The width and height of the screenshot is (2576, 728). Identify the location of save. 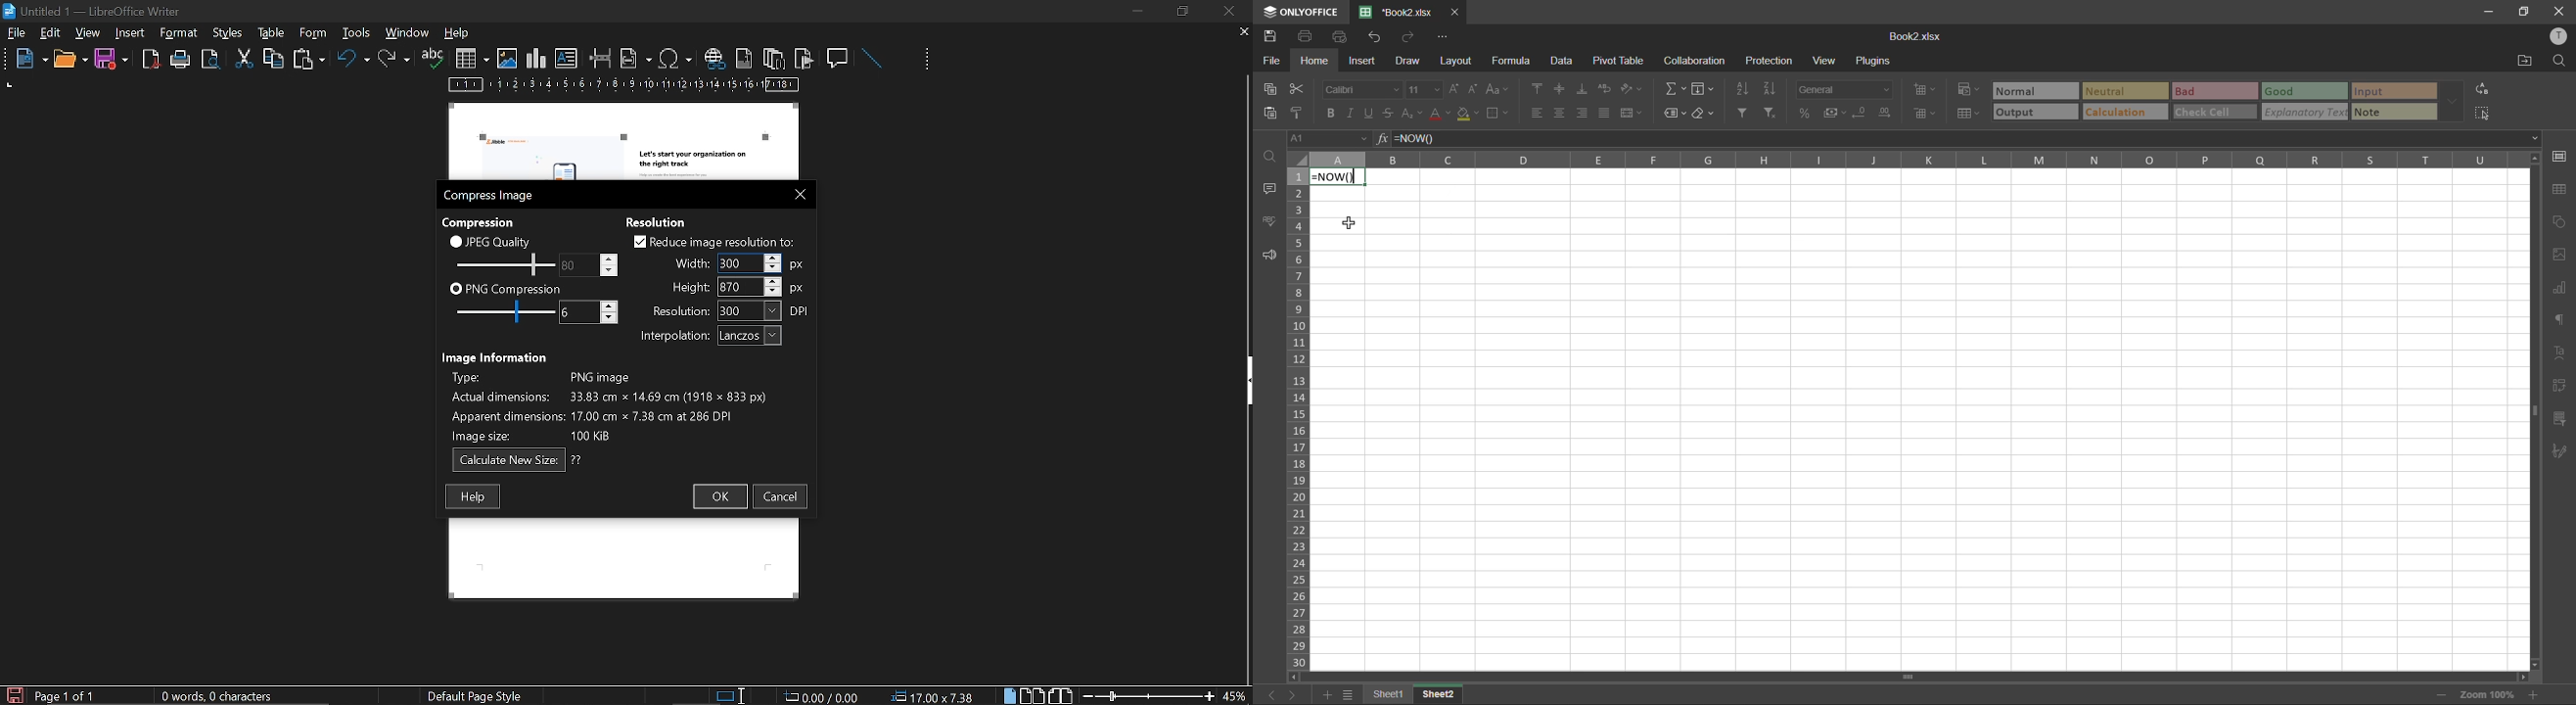
(112, 60).